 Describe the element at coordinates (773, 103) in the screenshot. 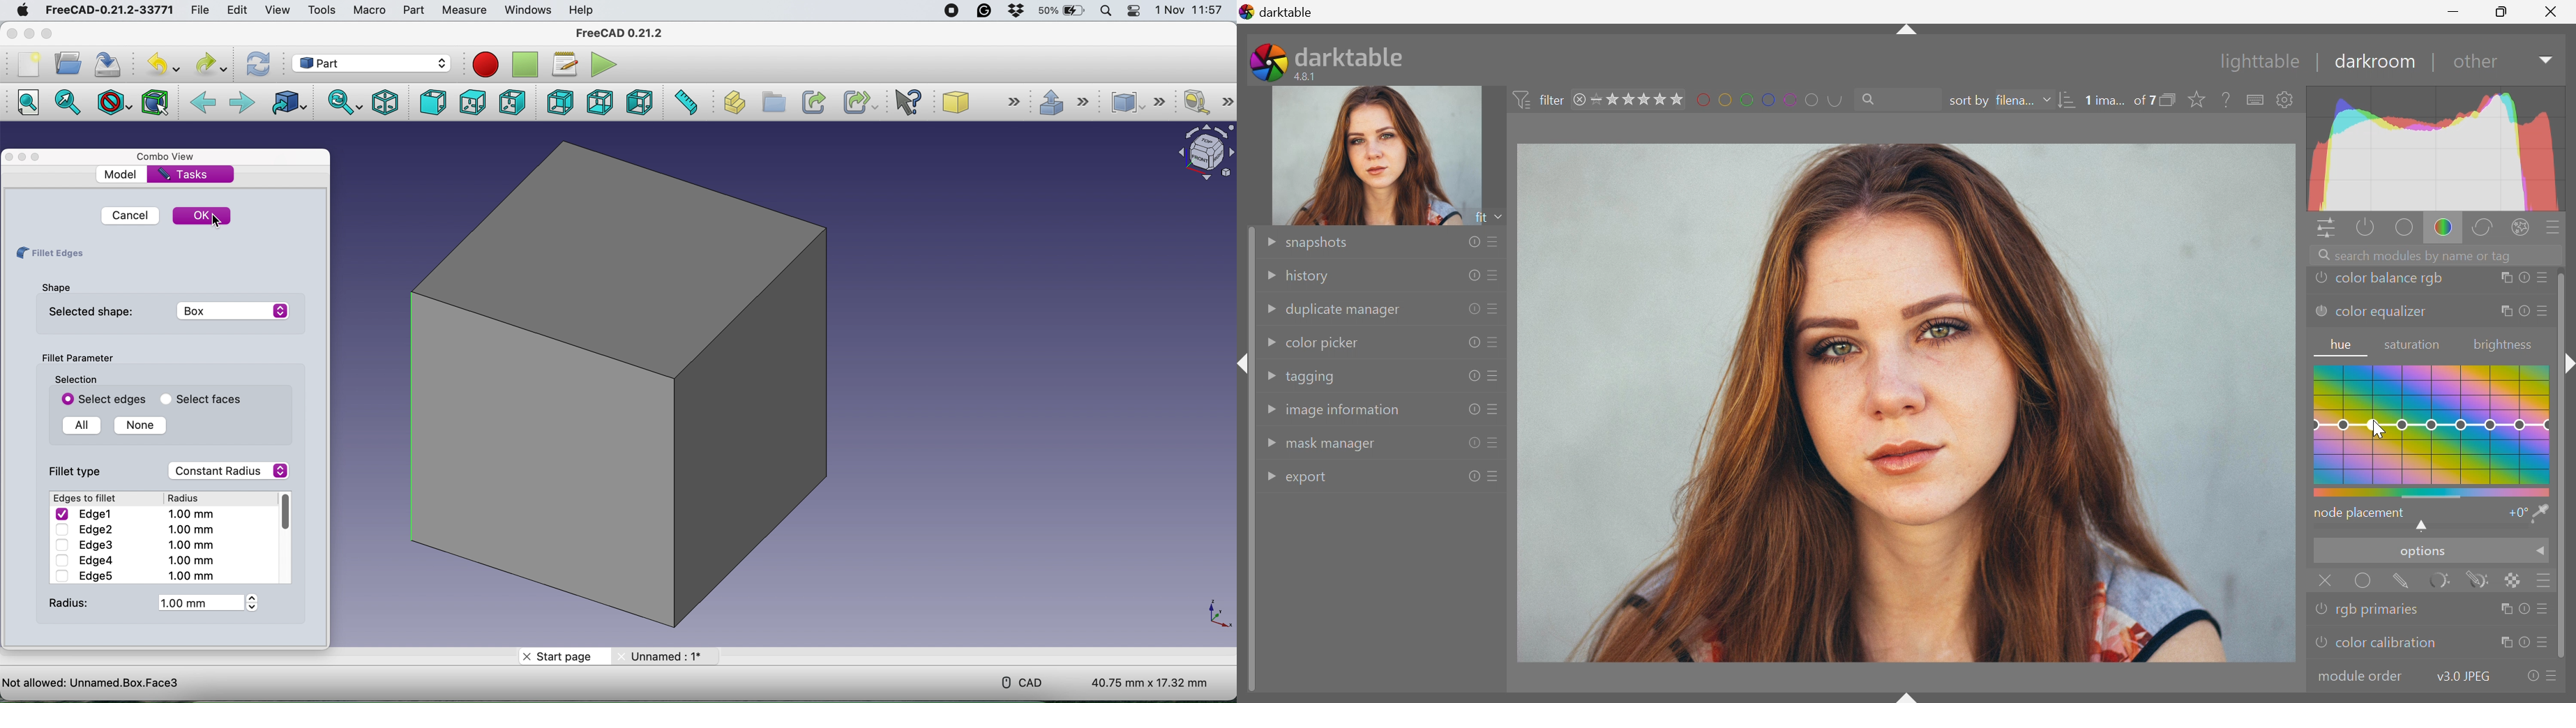

I see `create group` at that location.